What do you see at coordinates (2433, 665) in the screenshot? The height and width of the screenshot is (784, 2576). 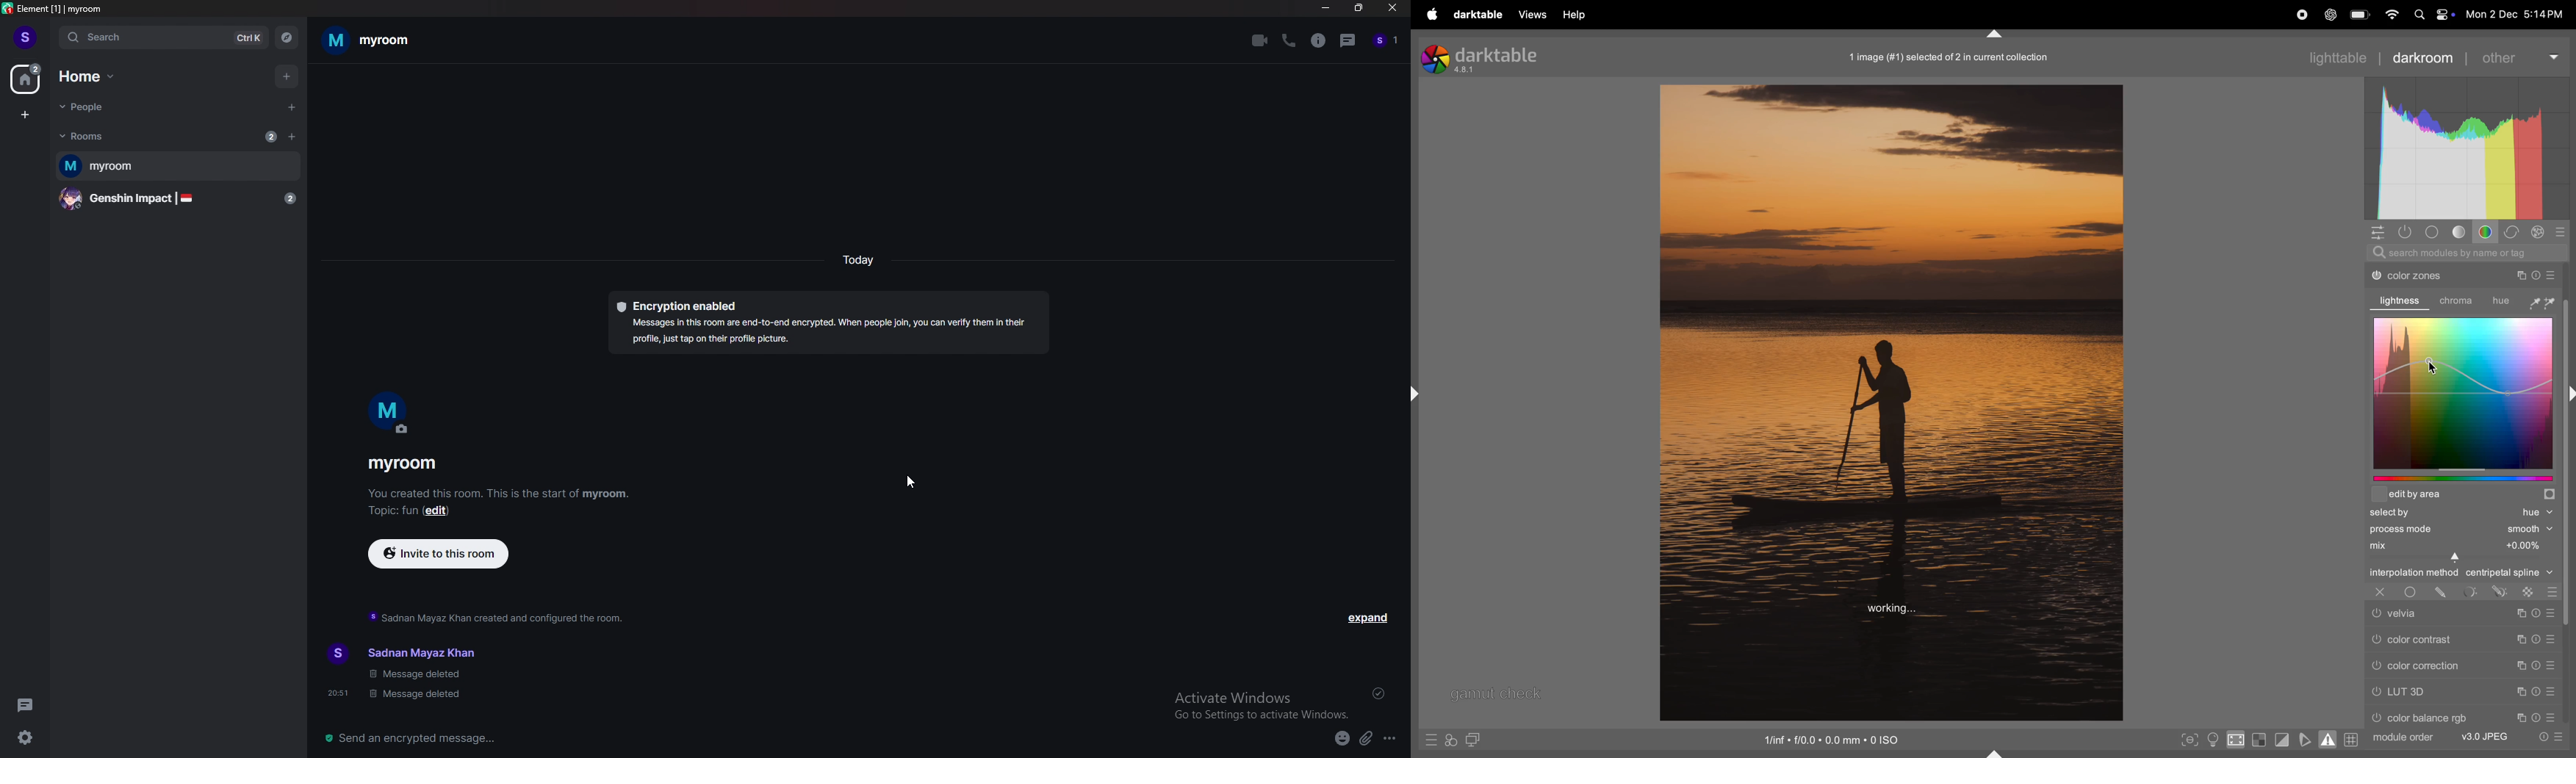 I see `color correction` at bounding box center [2433, 665].